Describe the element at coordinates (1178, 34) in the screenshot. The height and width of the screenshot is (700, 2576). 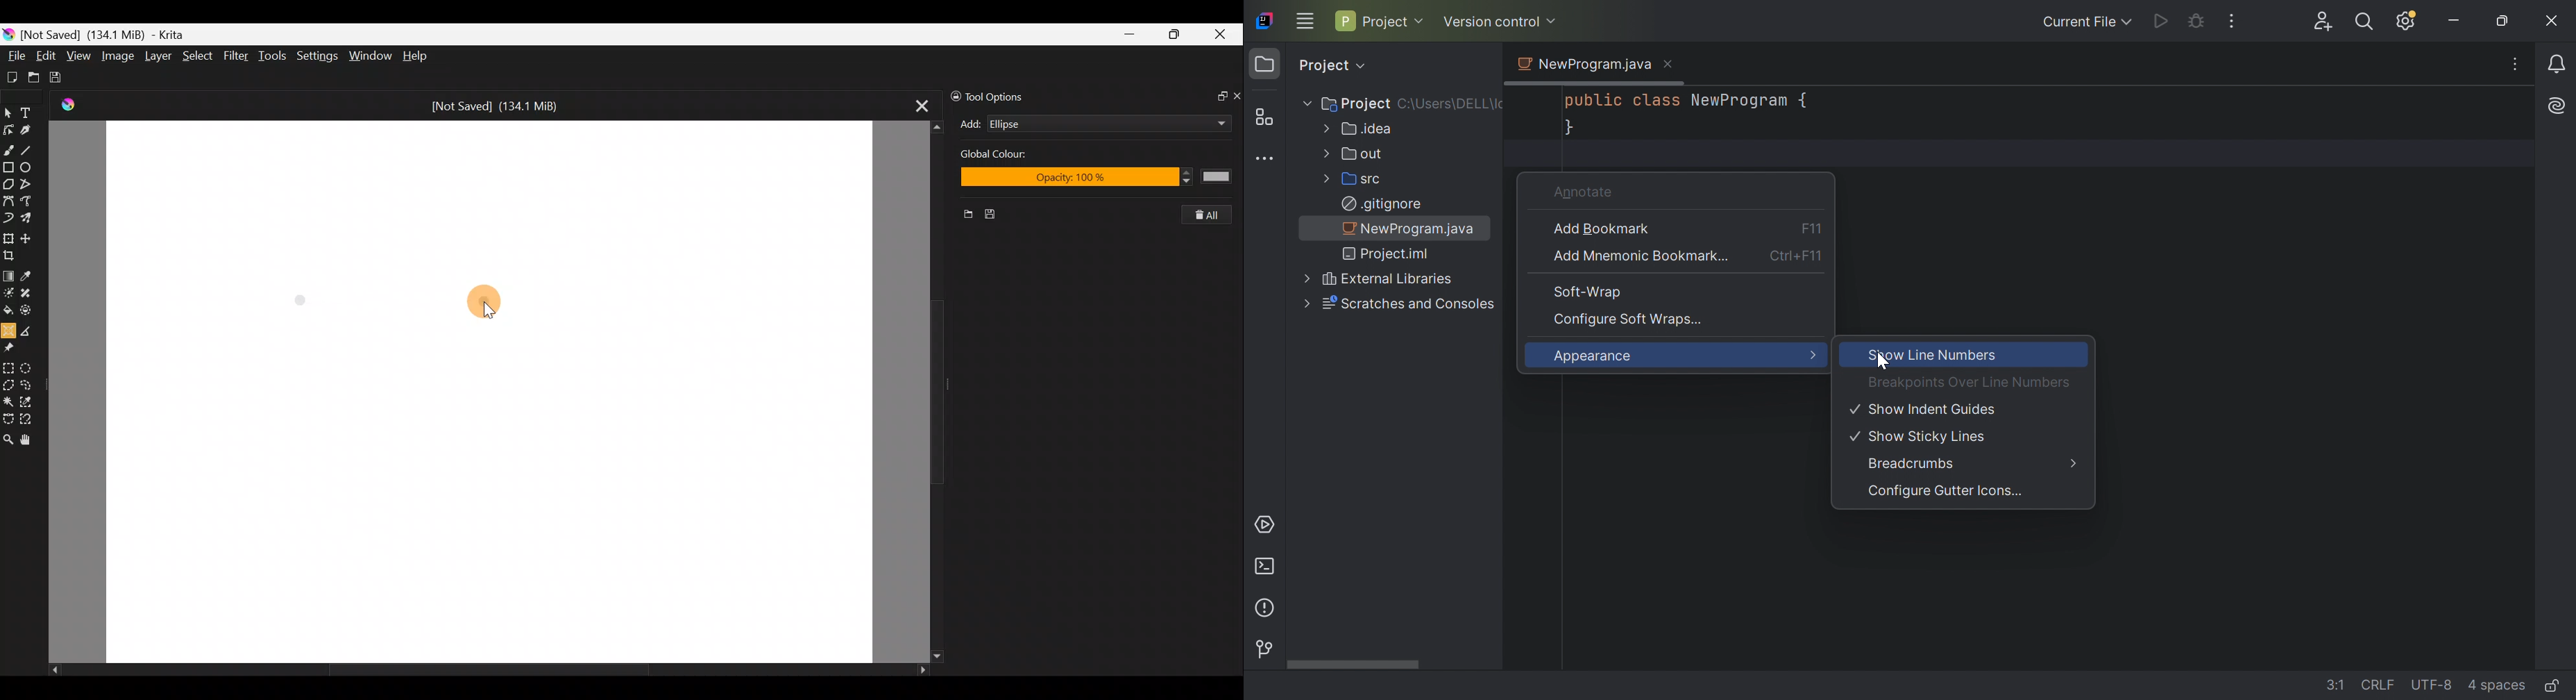
I see `Maximize` at that location.